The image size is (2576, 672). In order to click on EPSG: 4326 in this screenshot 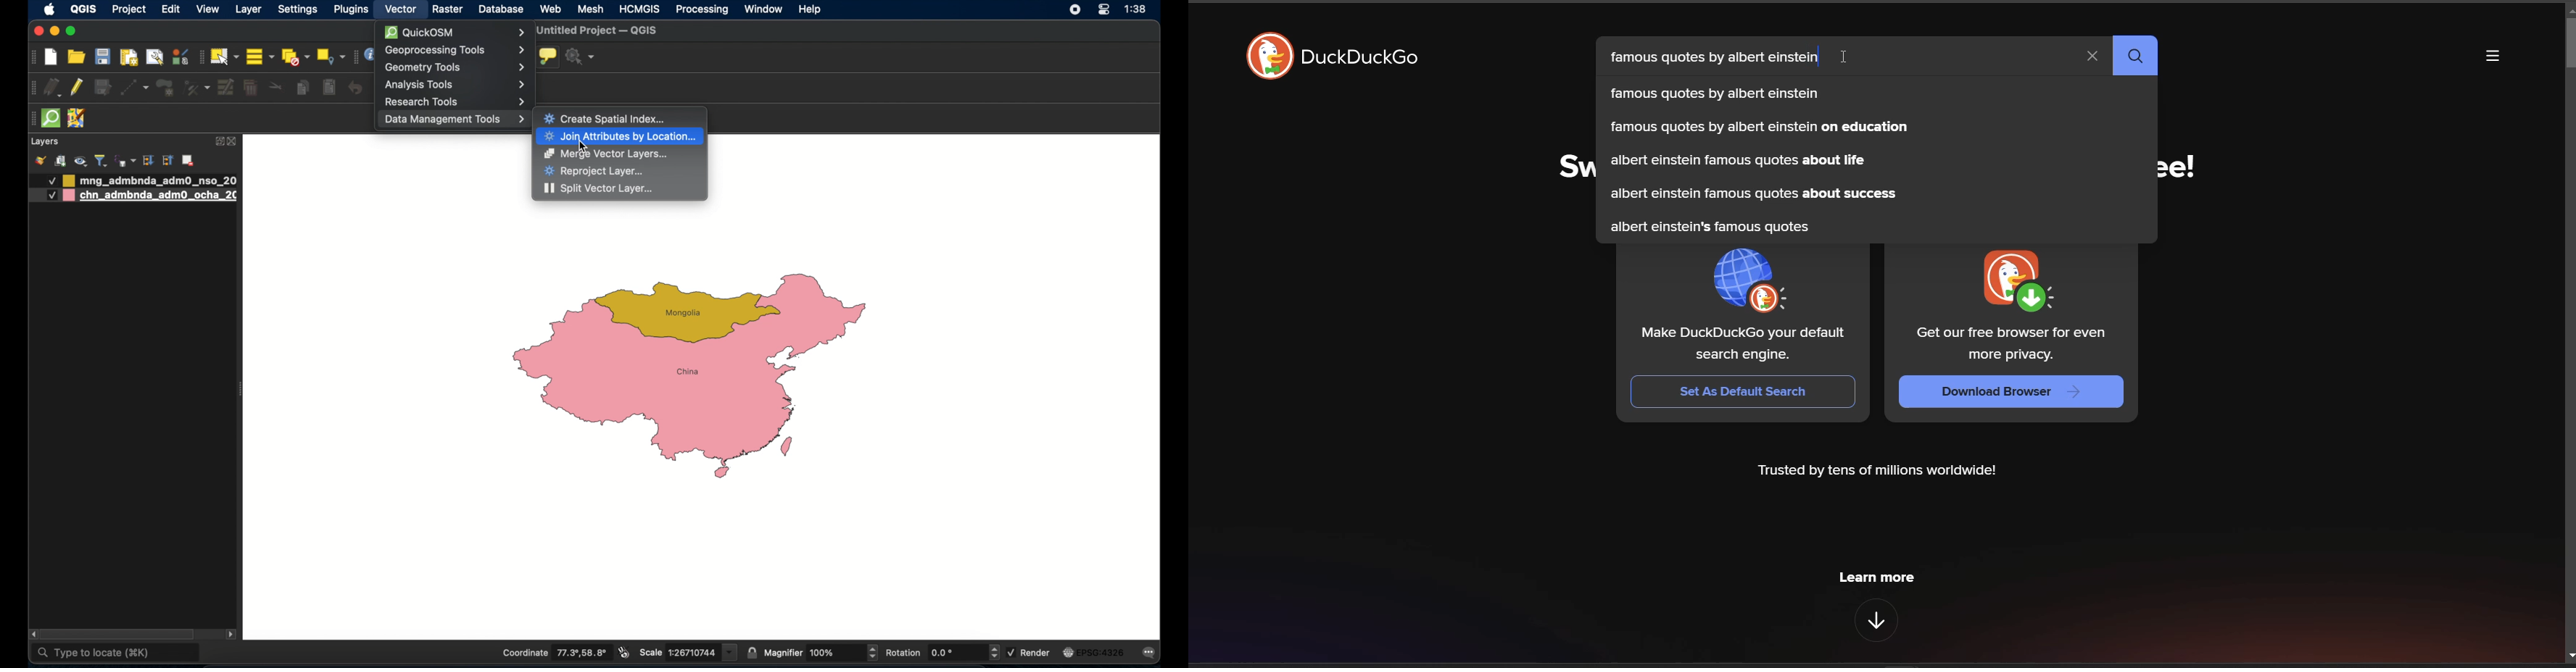, I will do `click(1093, 652)`.